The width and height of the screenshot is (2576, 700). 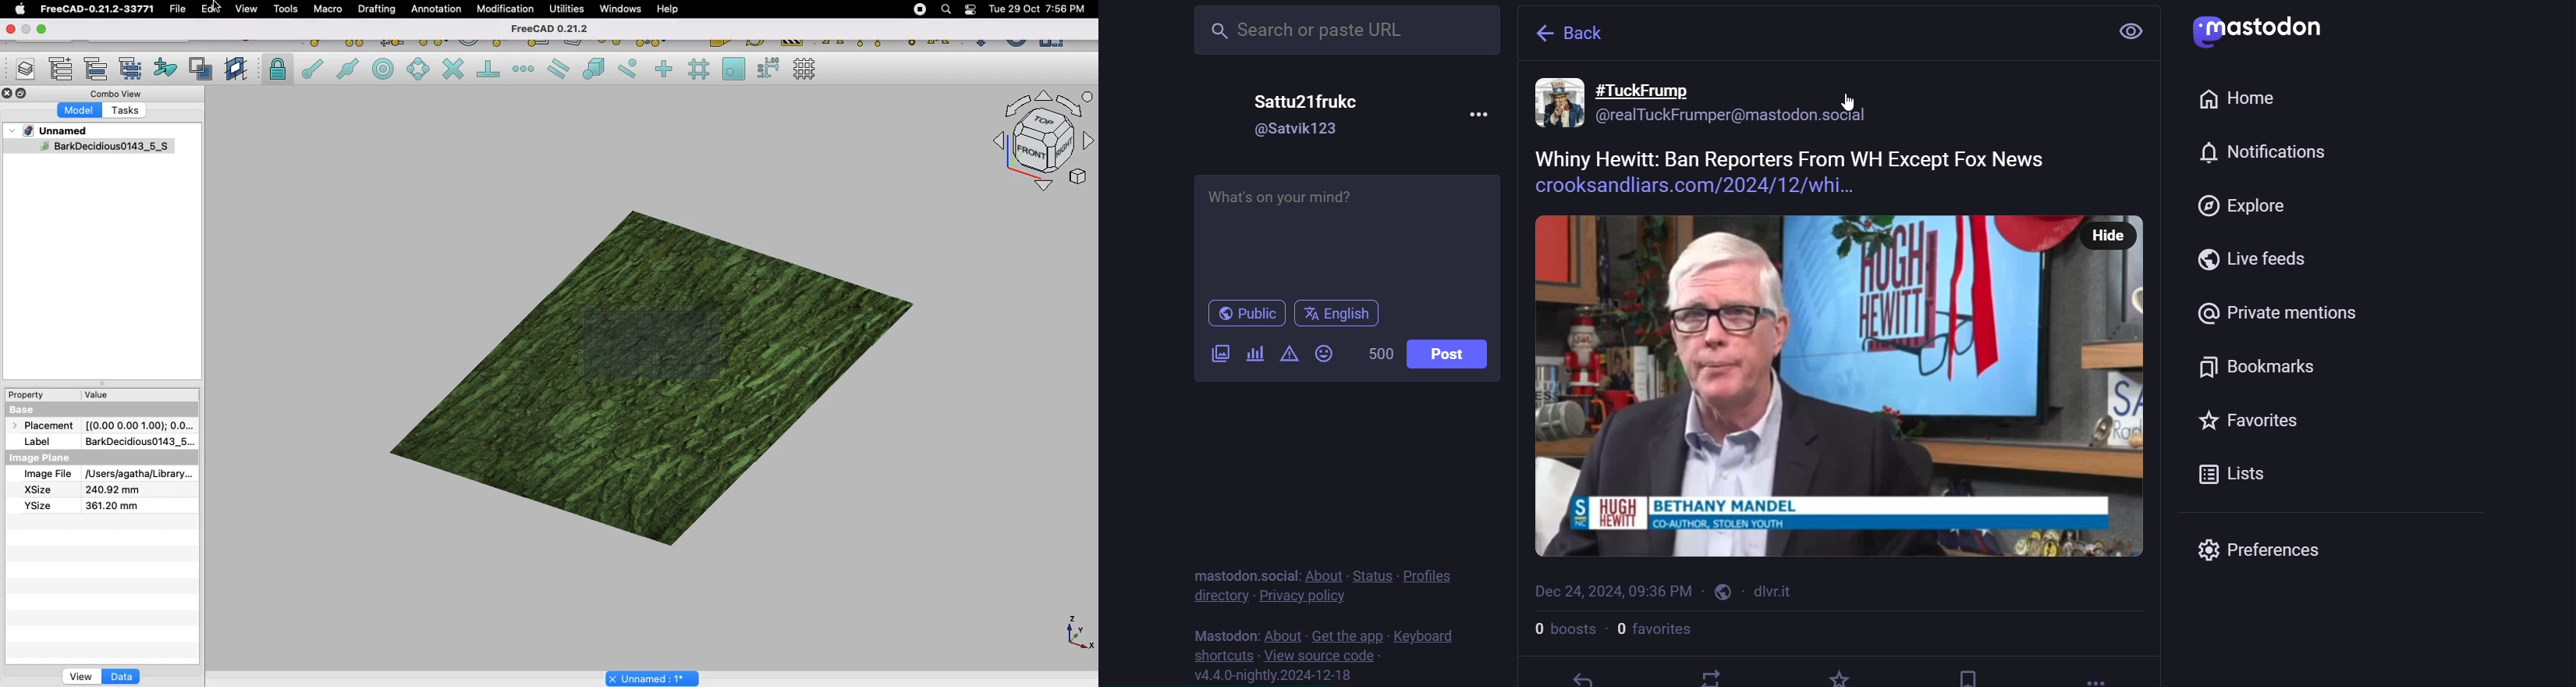 I want to click on post, so click(x=1452, y=352).